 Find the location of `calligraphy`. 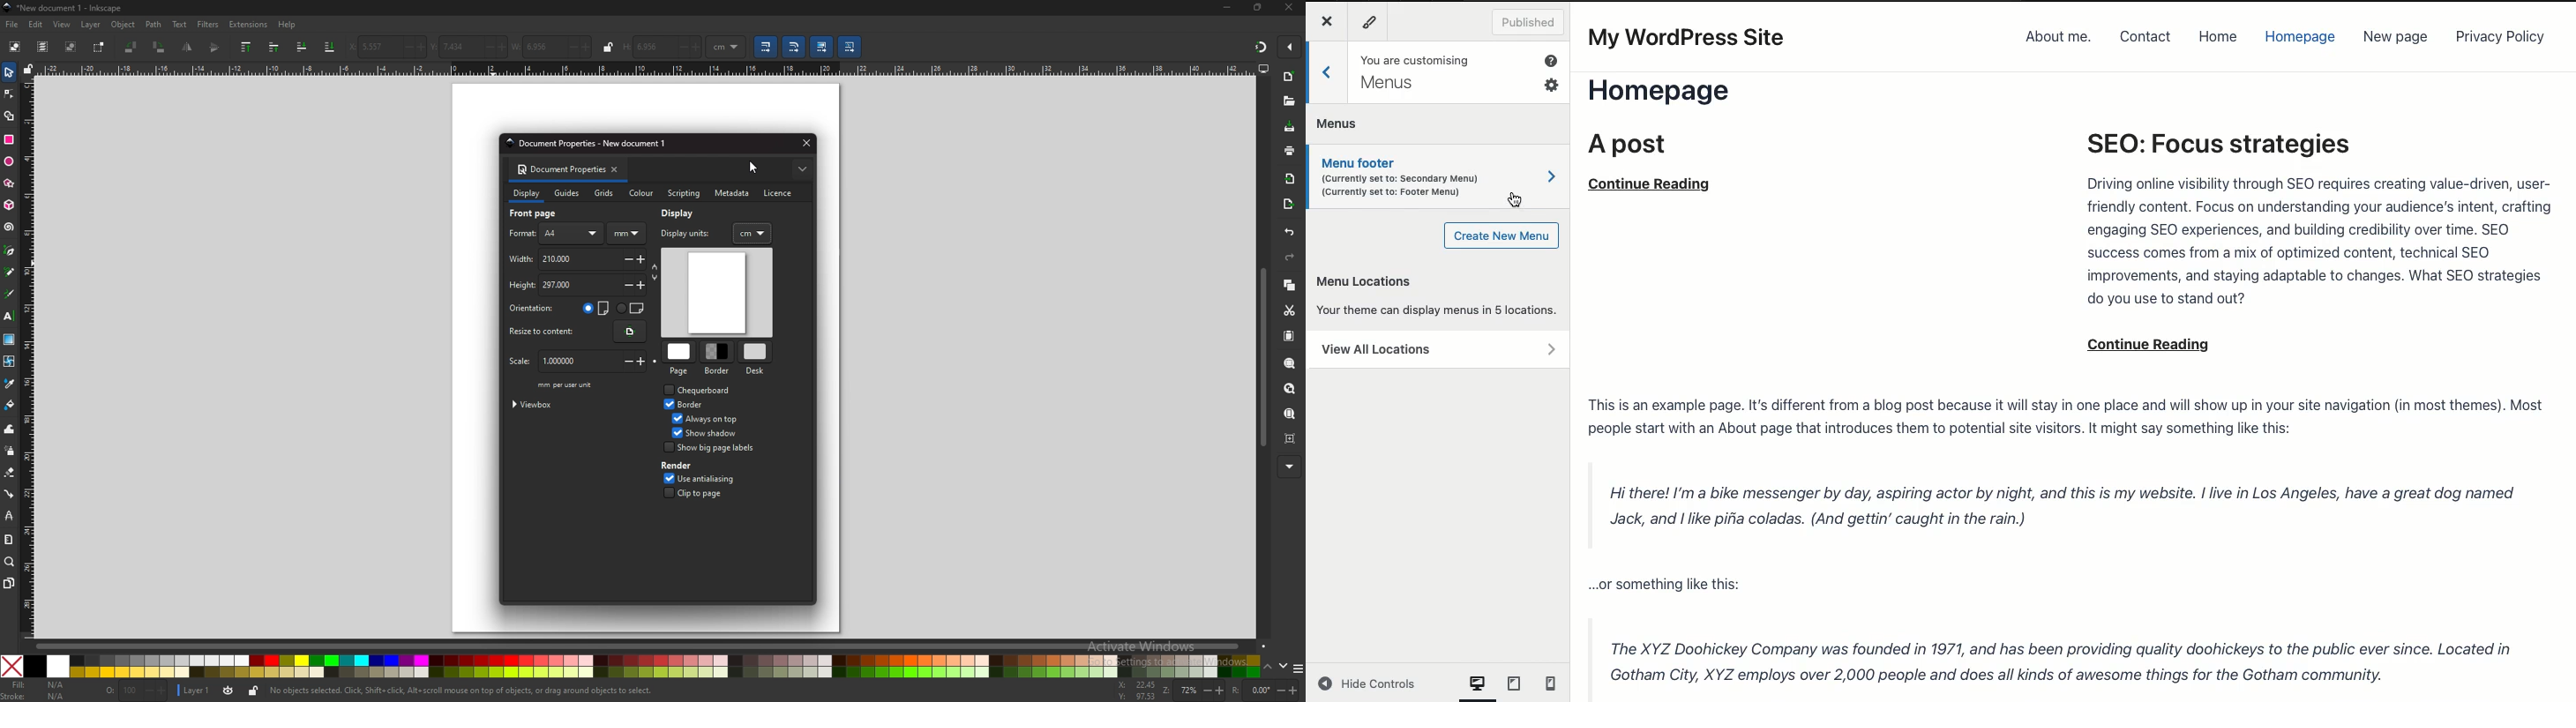

calligraphy is located at coordinates (8, 293).